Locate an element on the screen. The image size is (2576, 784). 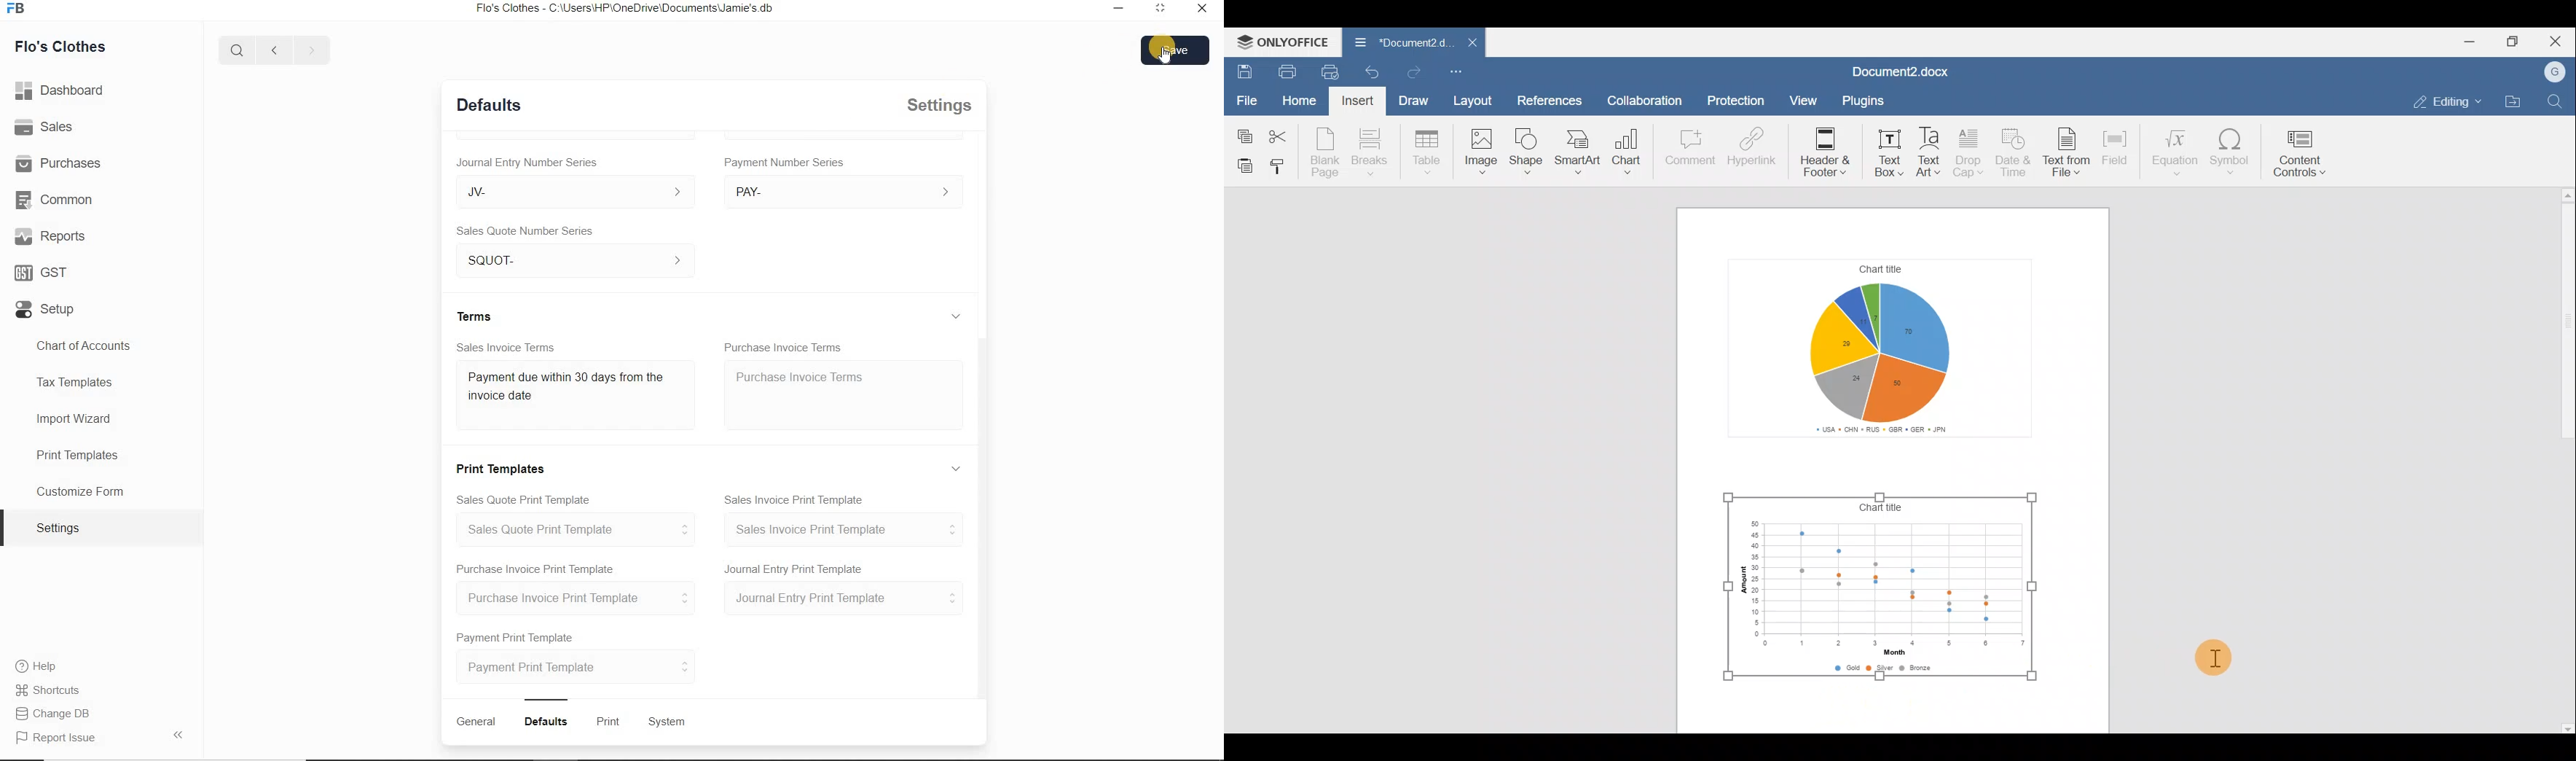
Collaboration is located at coordinates (1650, 97).